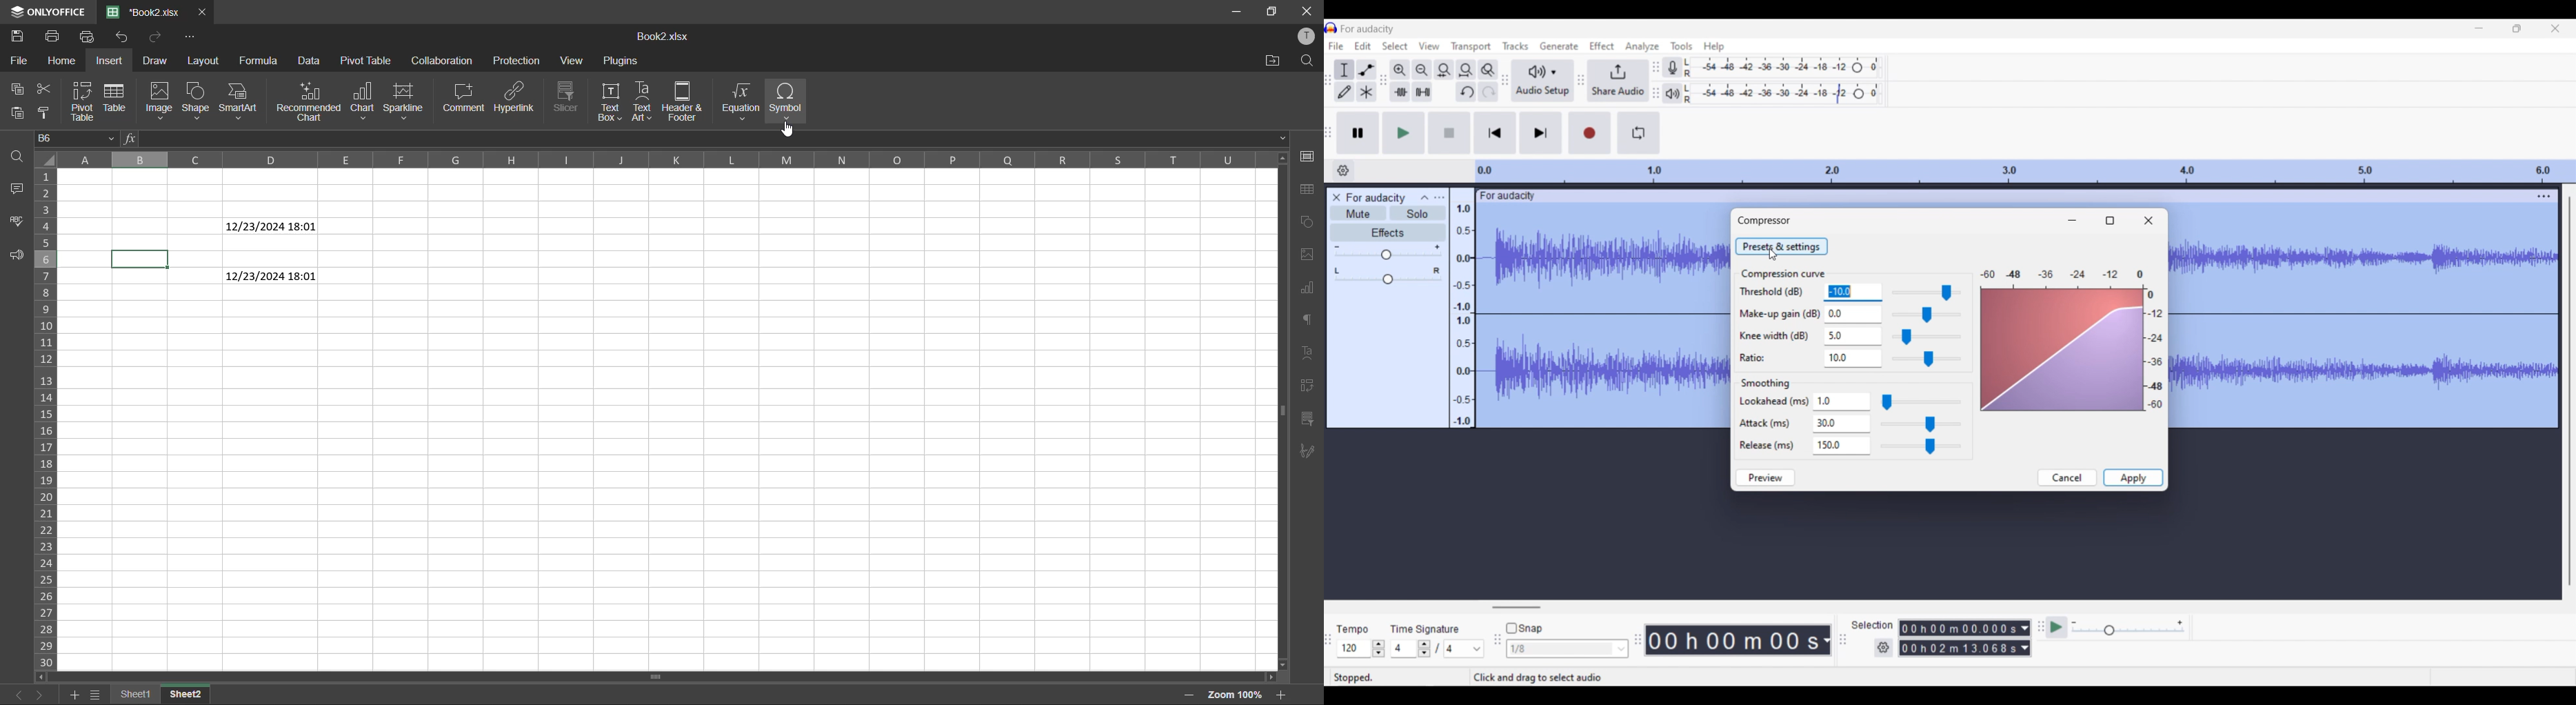 The image size is (2576, 728). I want to click on Zoom toggle, so click(1488, 69).